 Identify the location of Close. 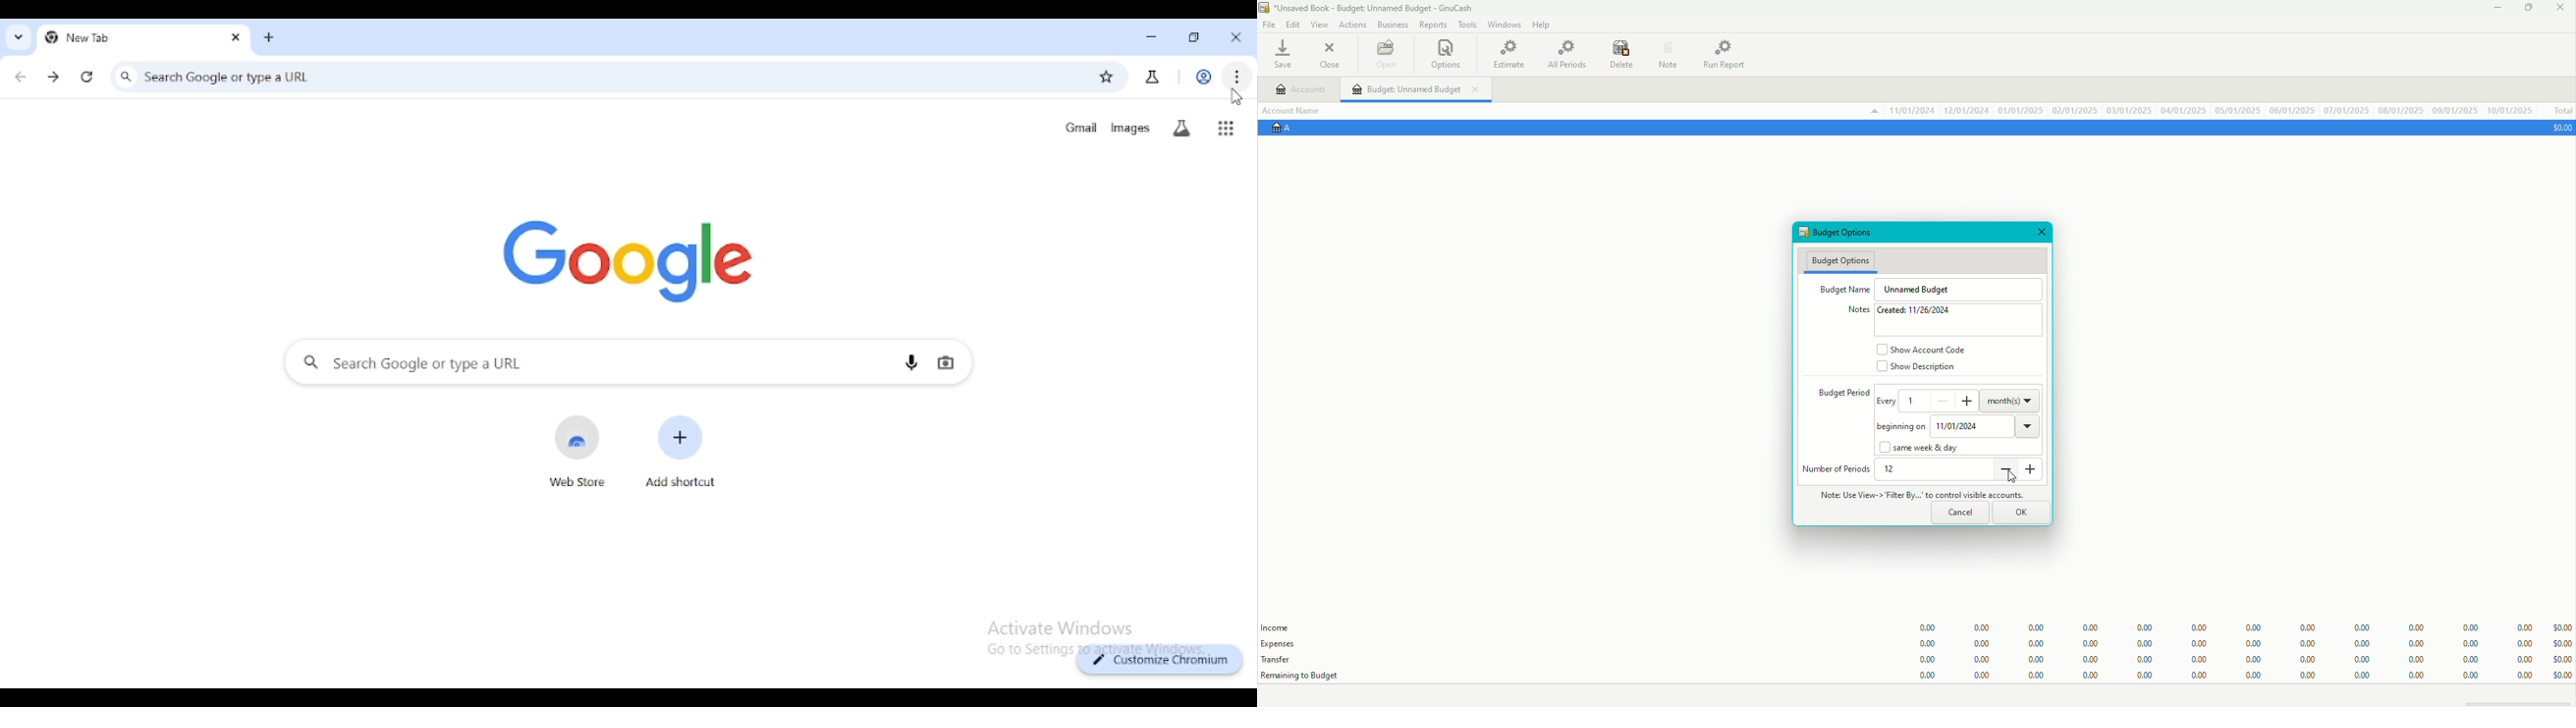
(2042, 233).